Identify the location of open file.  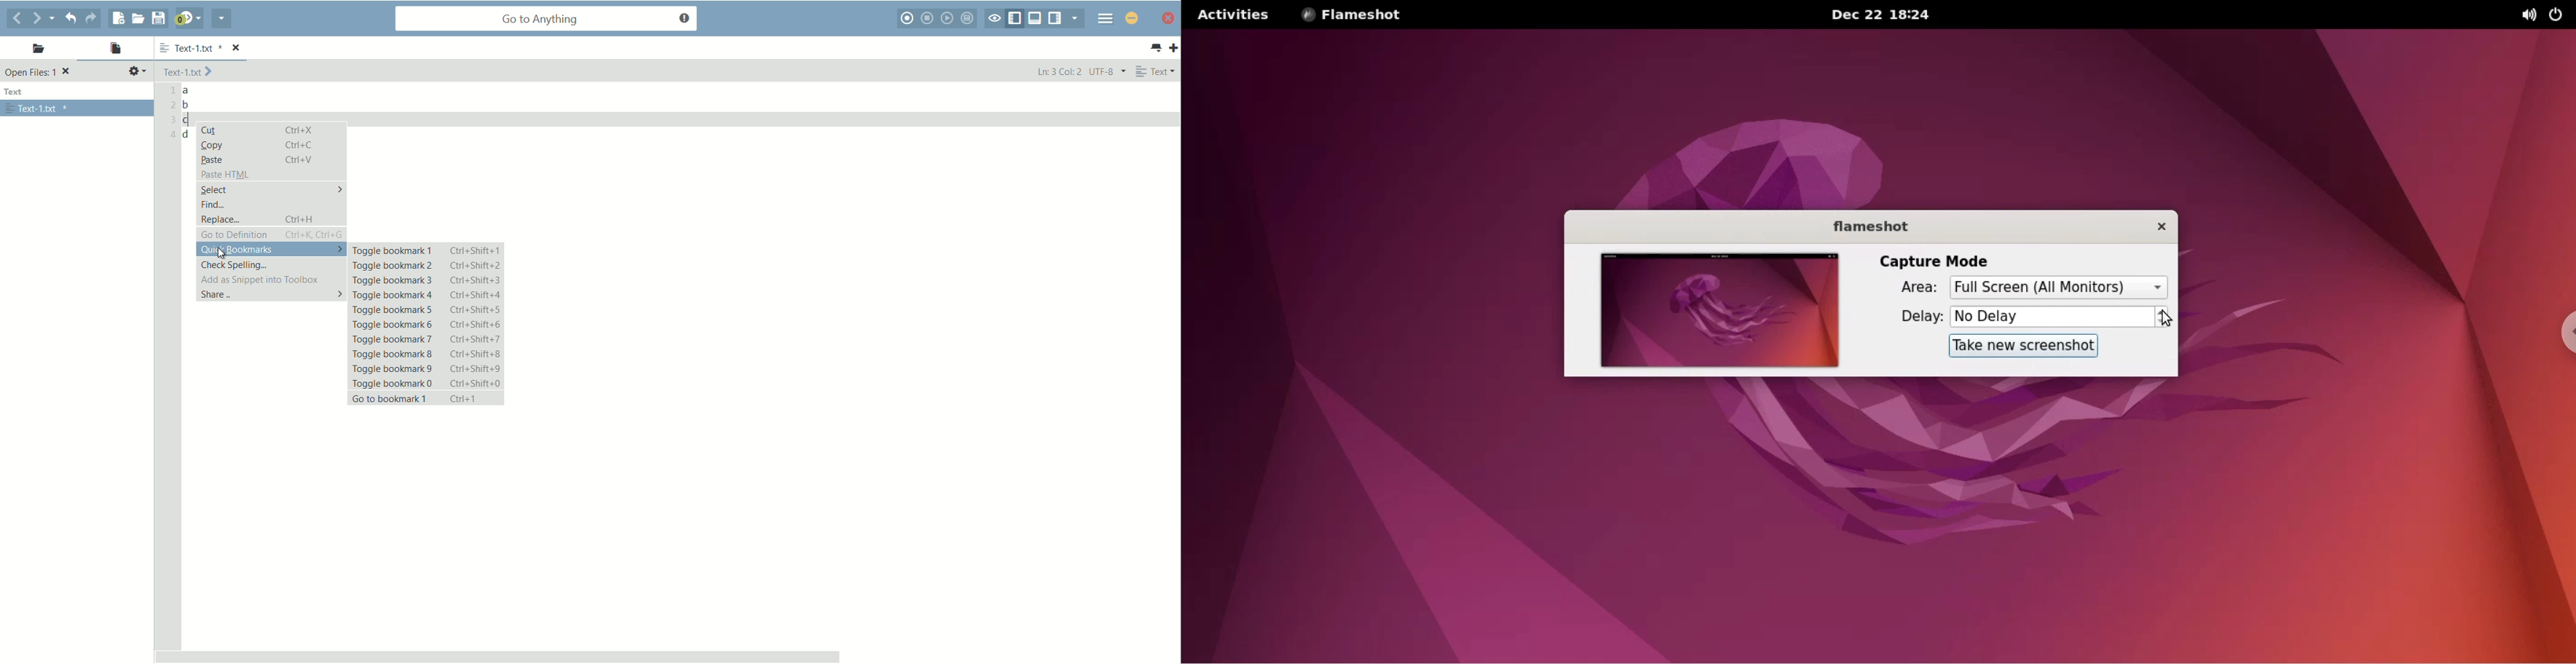
(138, 18).